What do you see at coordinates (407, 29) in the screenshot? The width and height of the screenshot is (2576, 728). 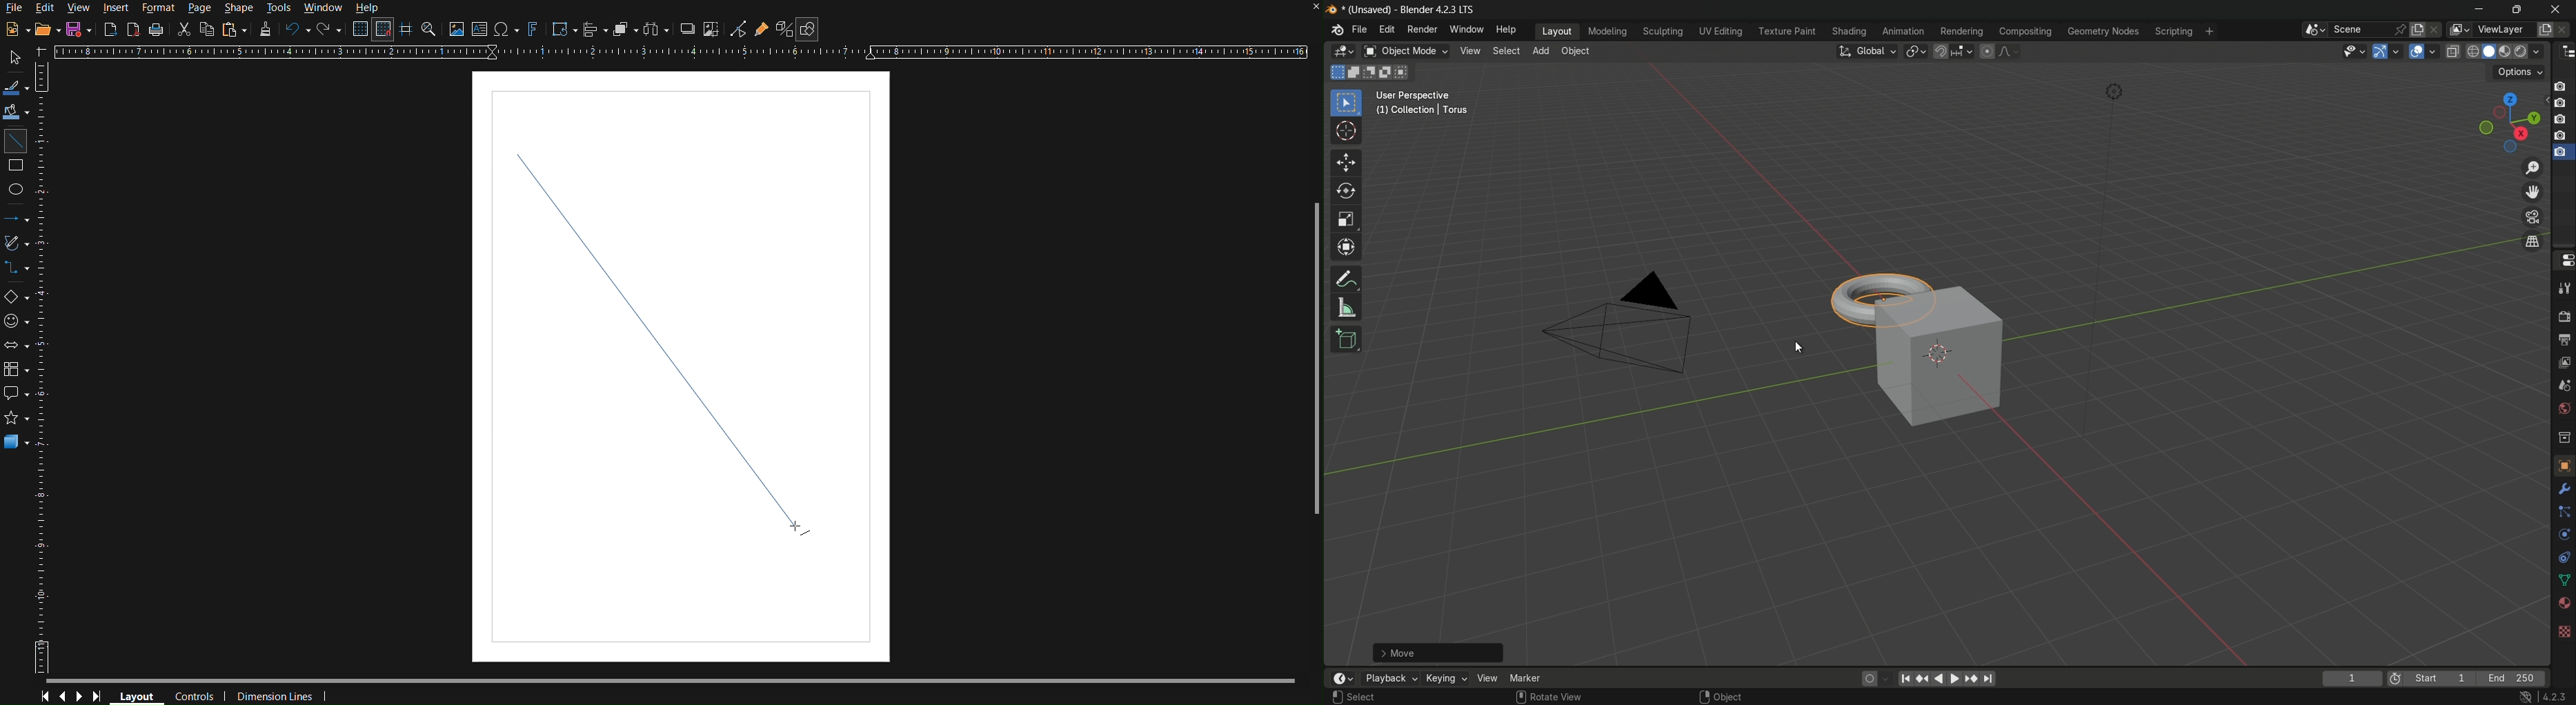 I see `Guidelines while moving` at bounding box center [407, 29].